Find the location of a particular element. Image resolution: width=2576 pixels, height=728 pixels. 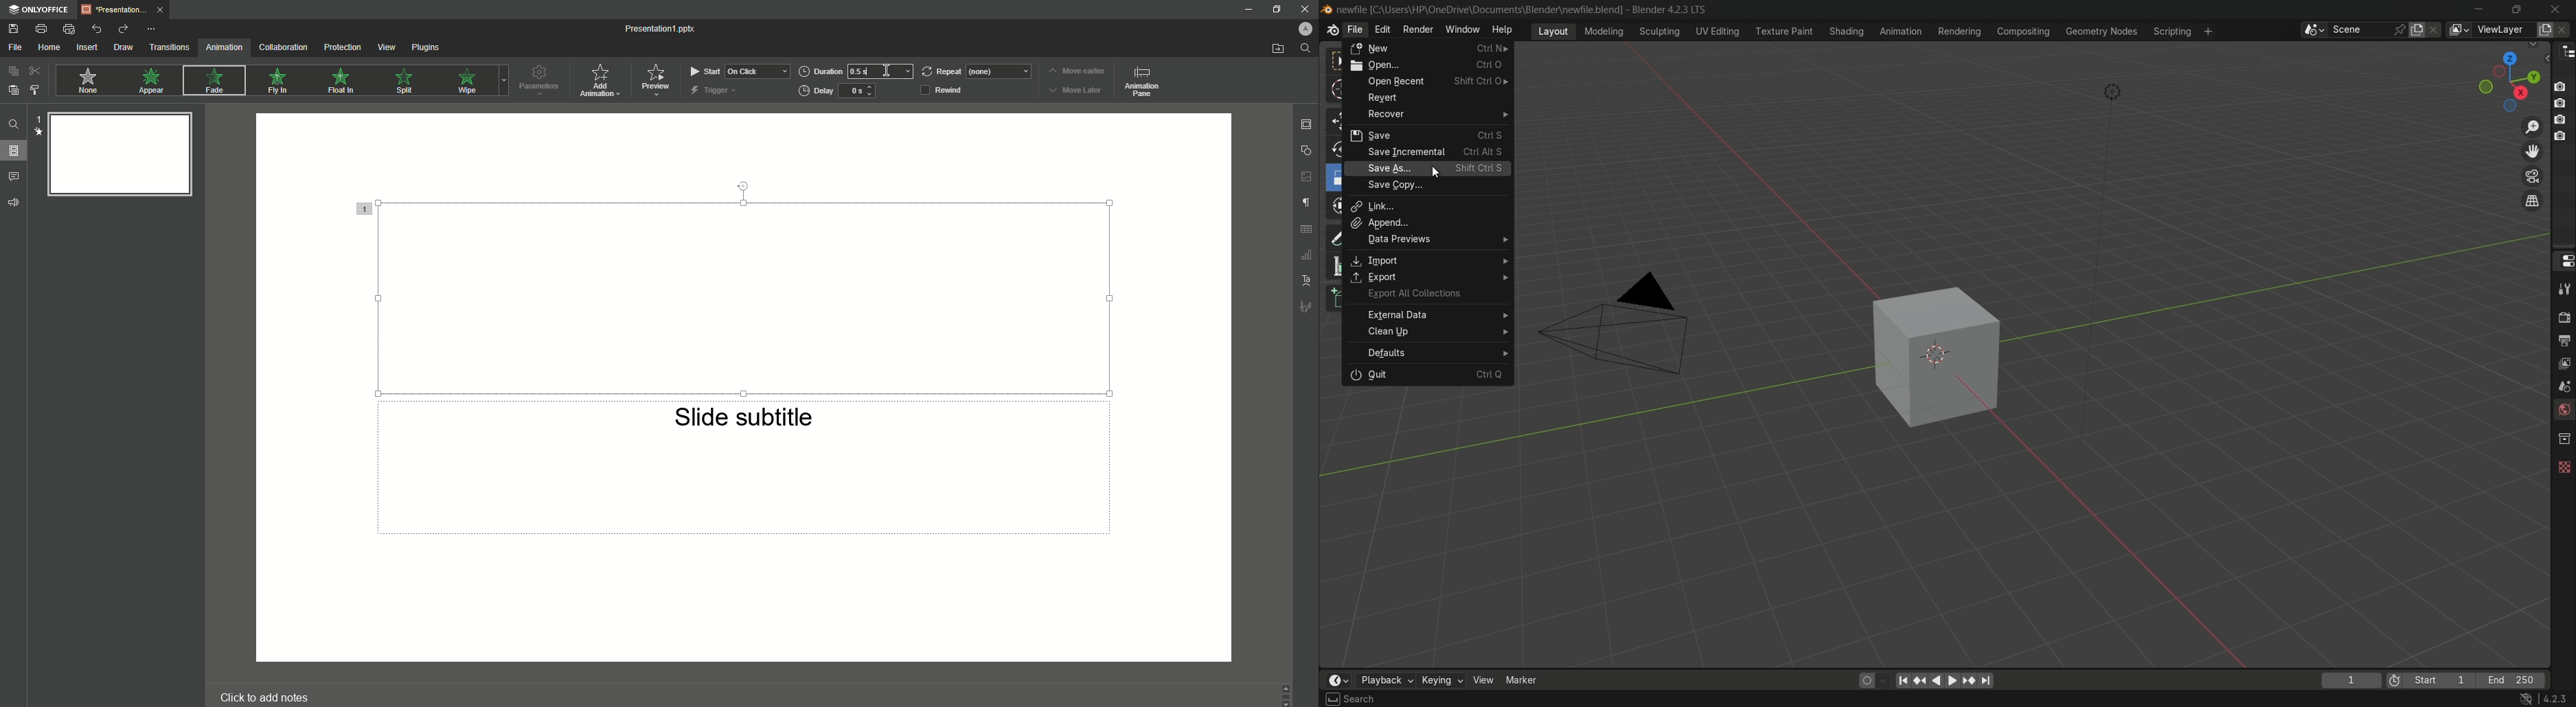

Redo is located at coordinates (124, 30).